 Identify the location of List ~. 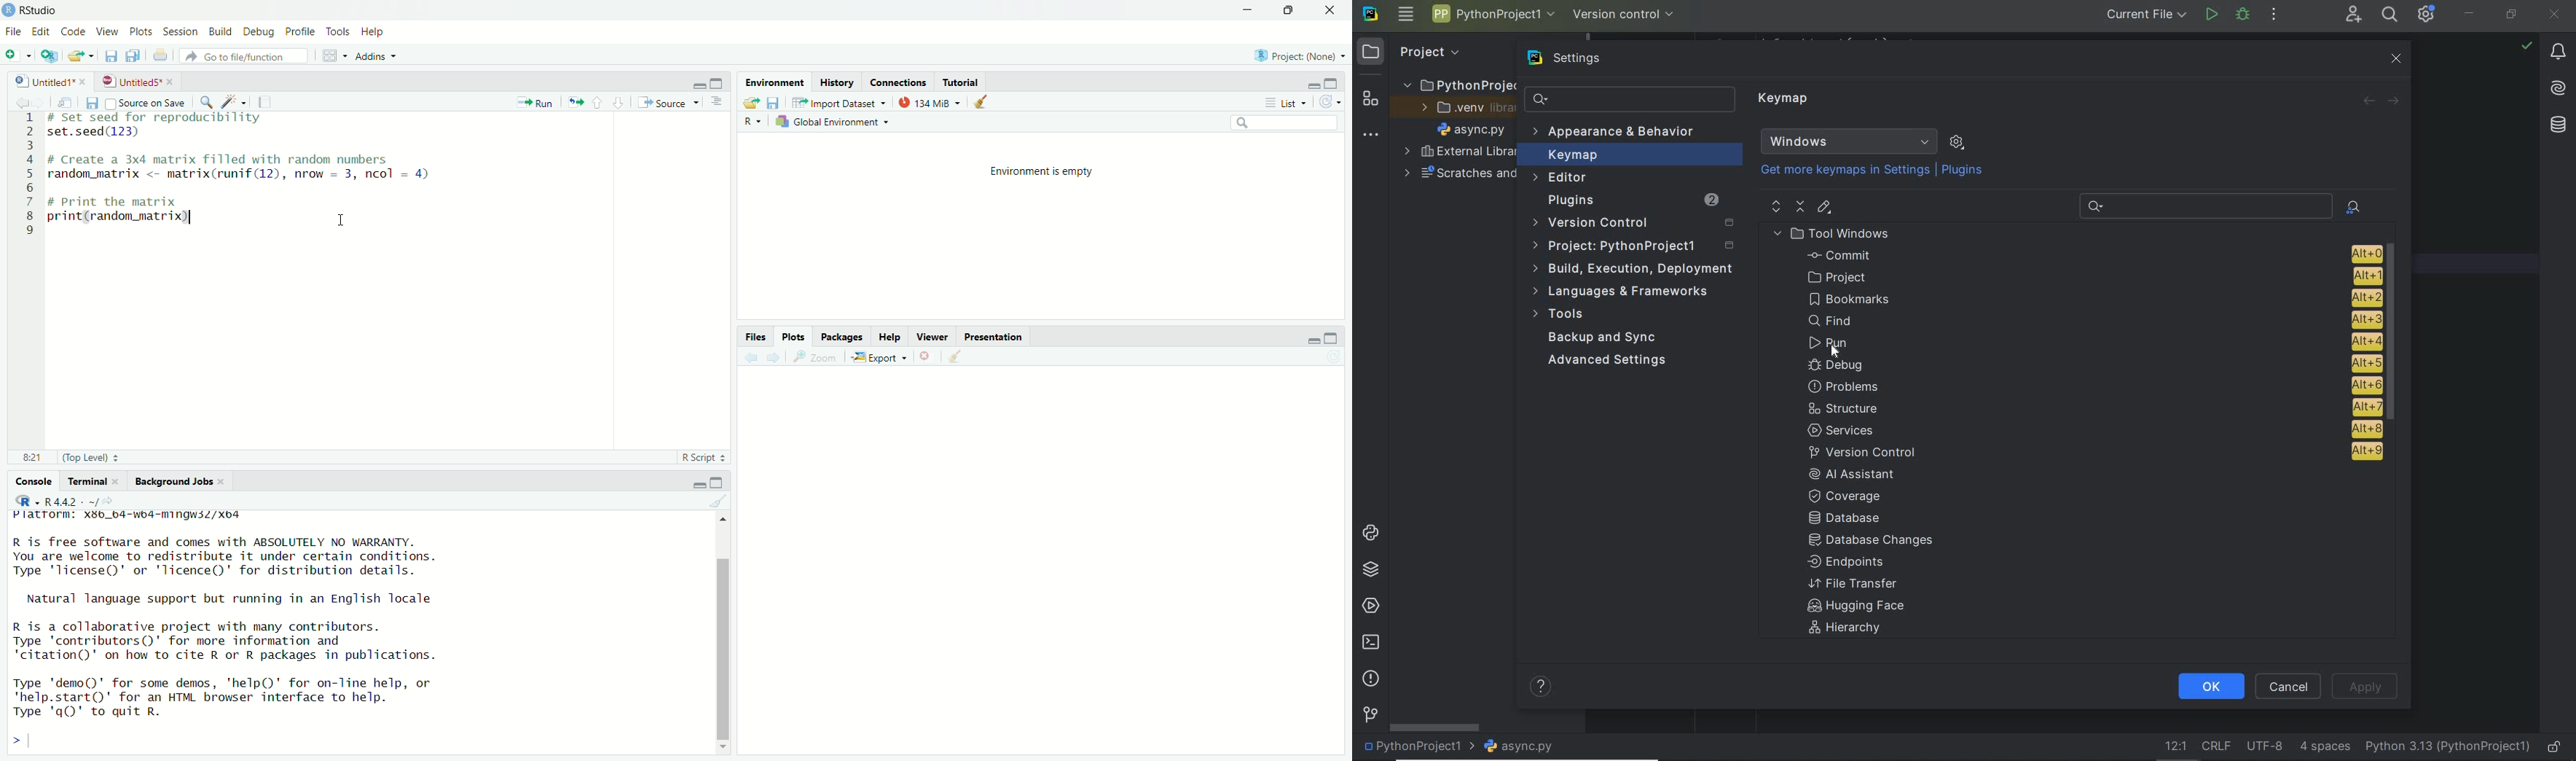
(1283, 104).